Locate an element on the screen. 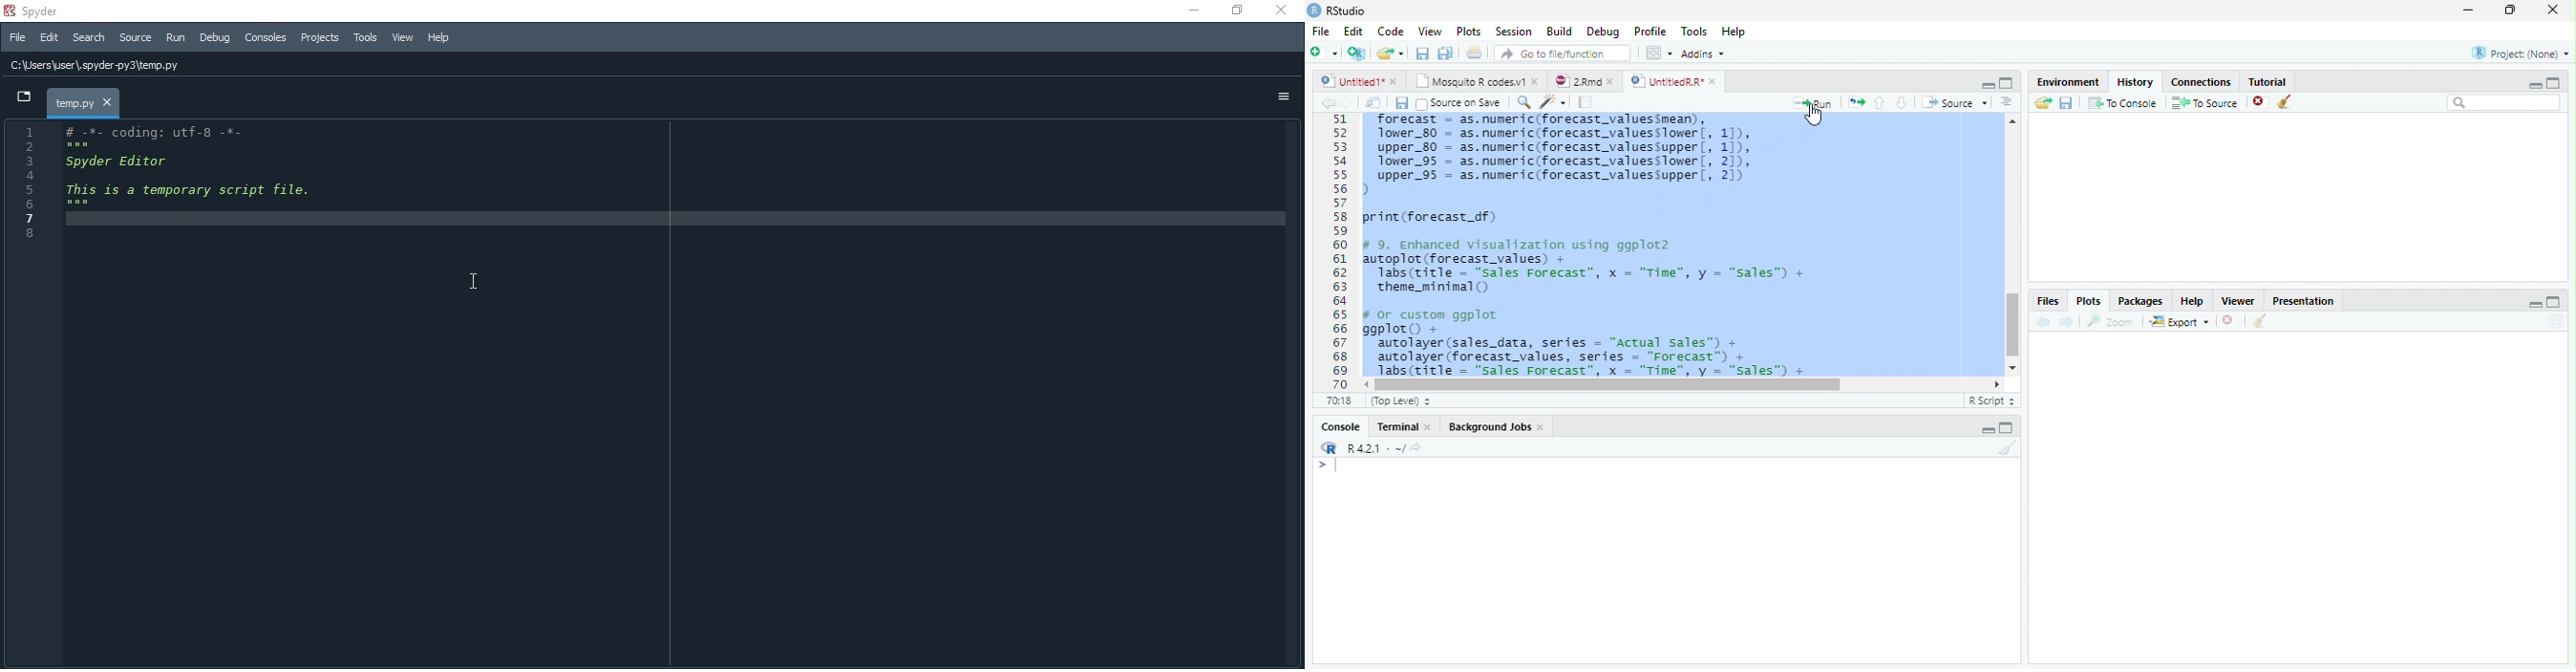 The width and height of the screenshot is (2576, 672). Session is located at coordinates (1515, 32).